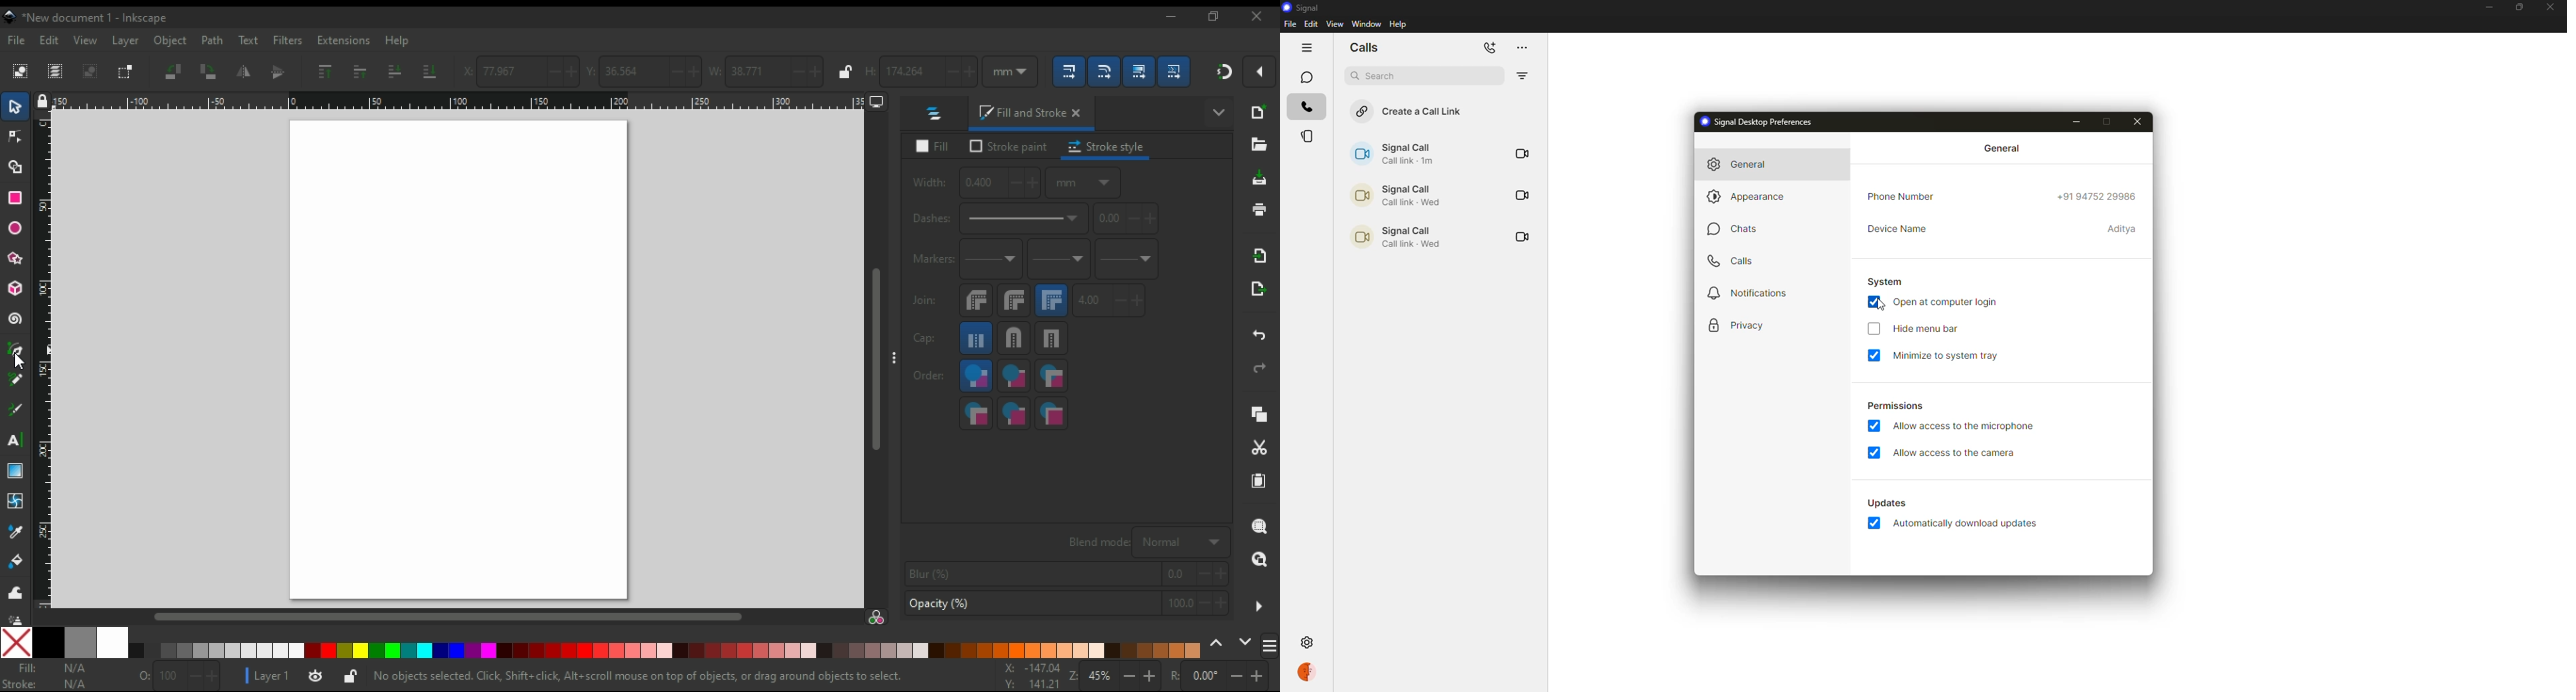 The height and width of the screenshot is (700, 2576). What do you see at coordinates (975, 376) in the screenshot?
I see `fill,stroke,markers` at bounding box center [975, 376].